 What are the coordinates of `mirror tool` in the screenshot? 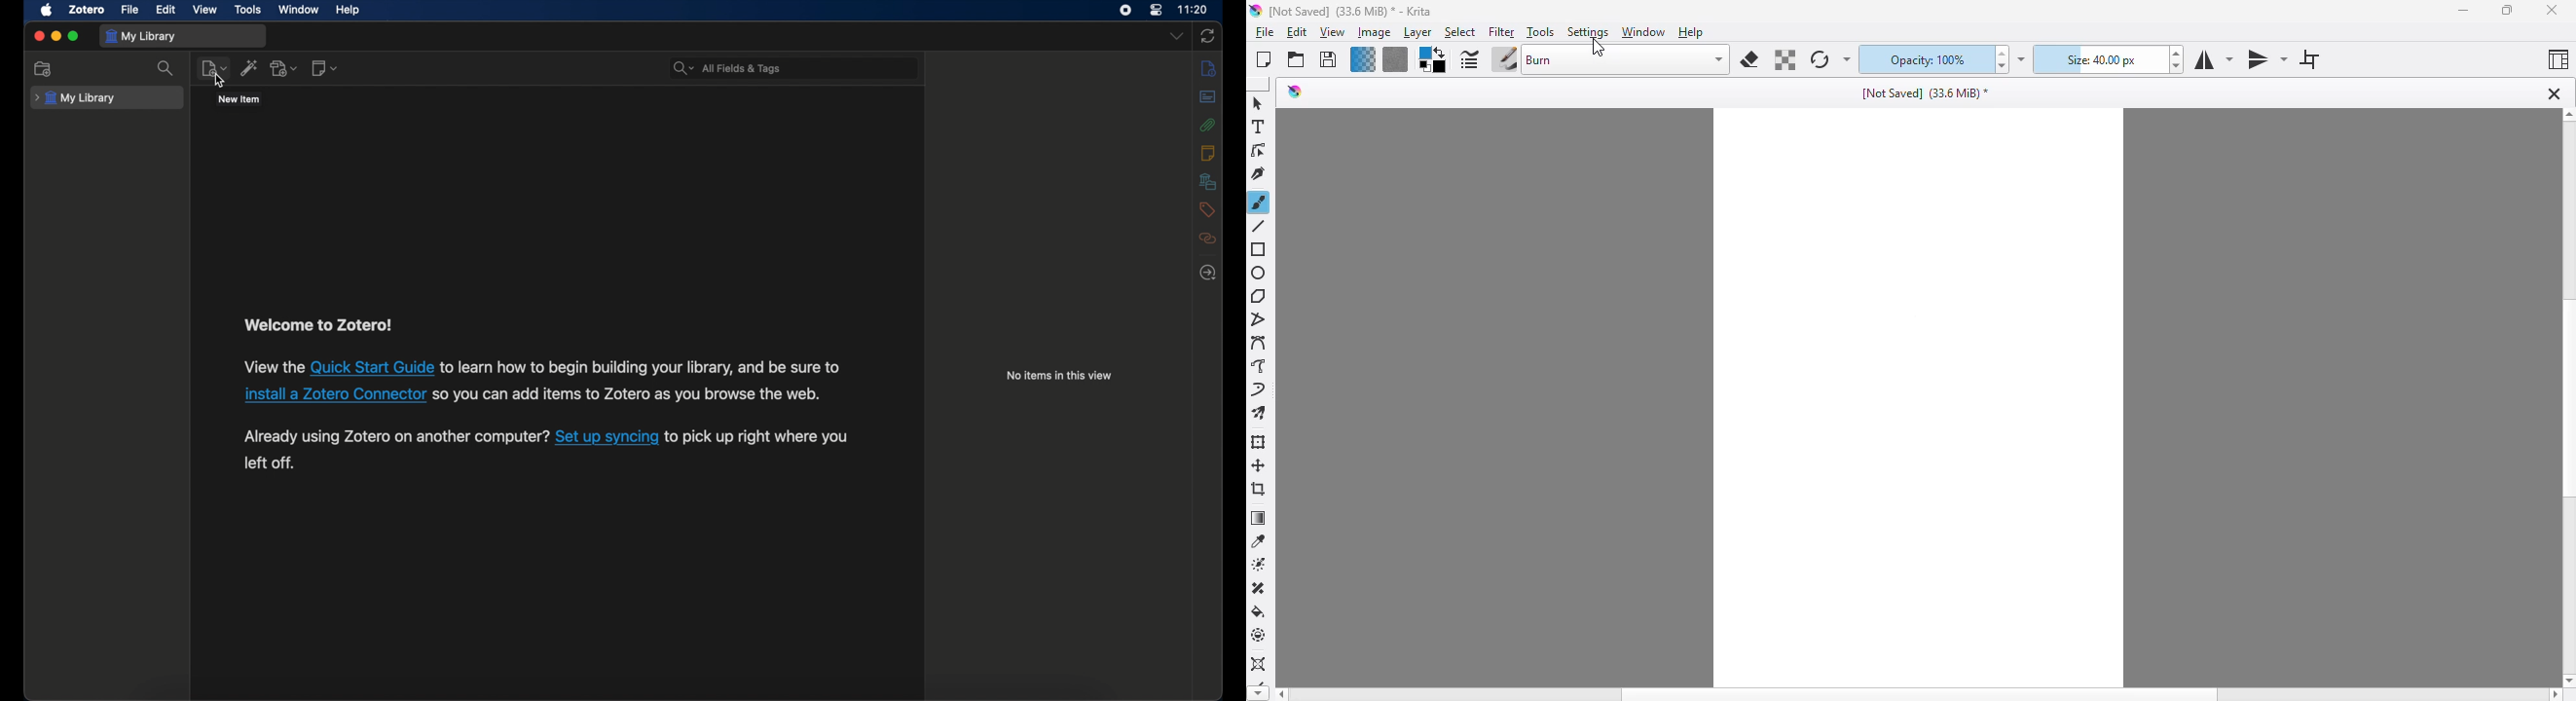 It's located at (2266, 58).